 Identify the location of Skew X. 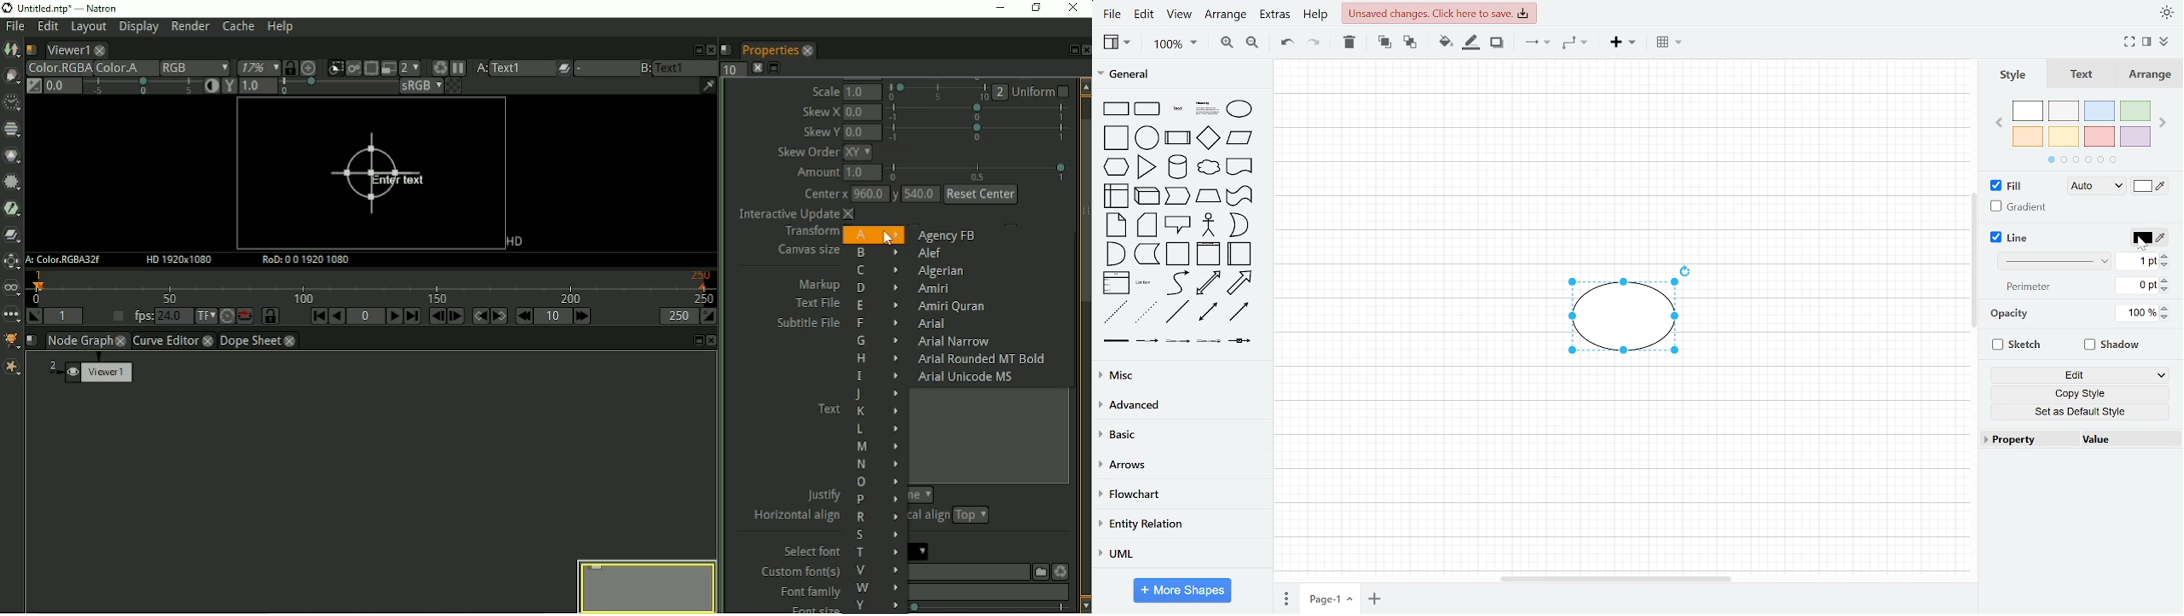
(821, 111).